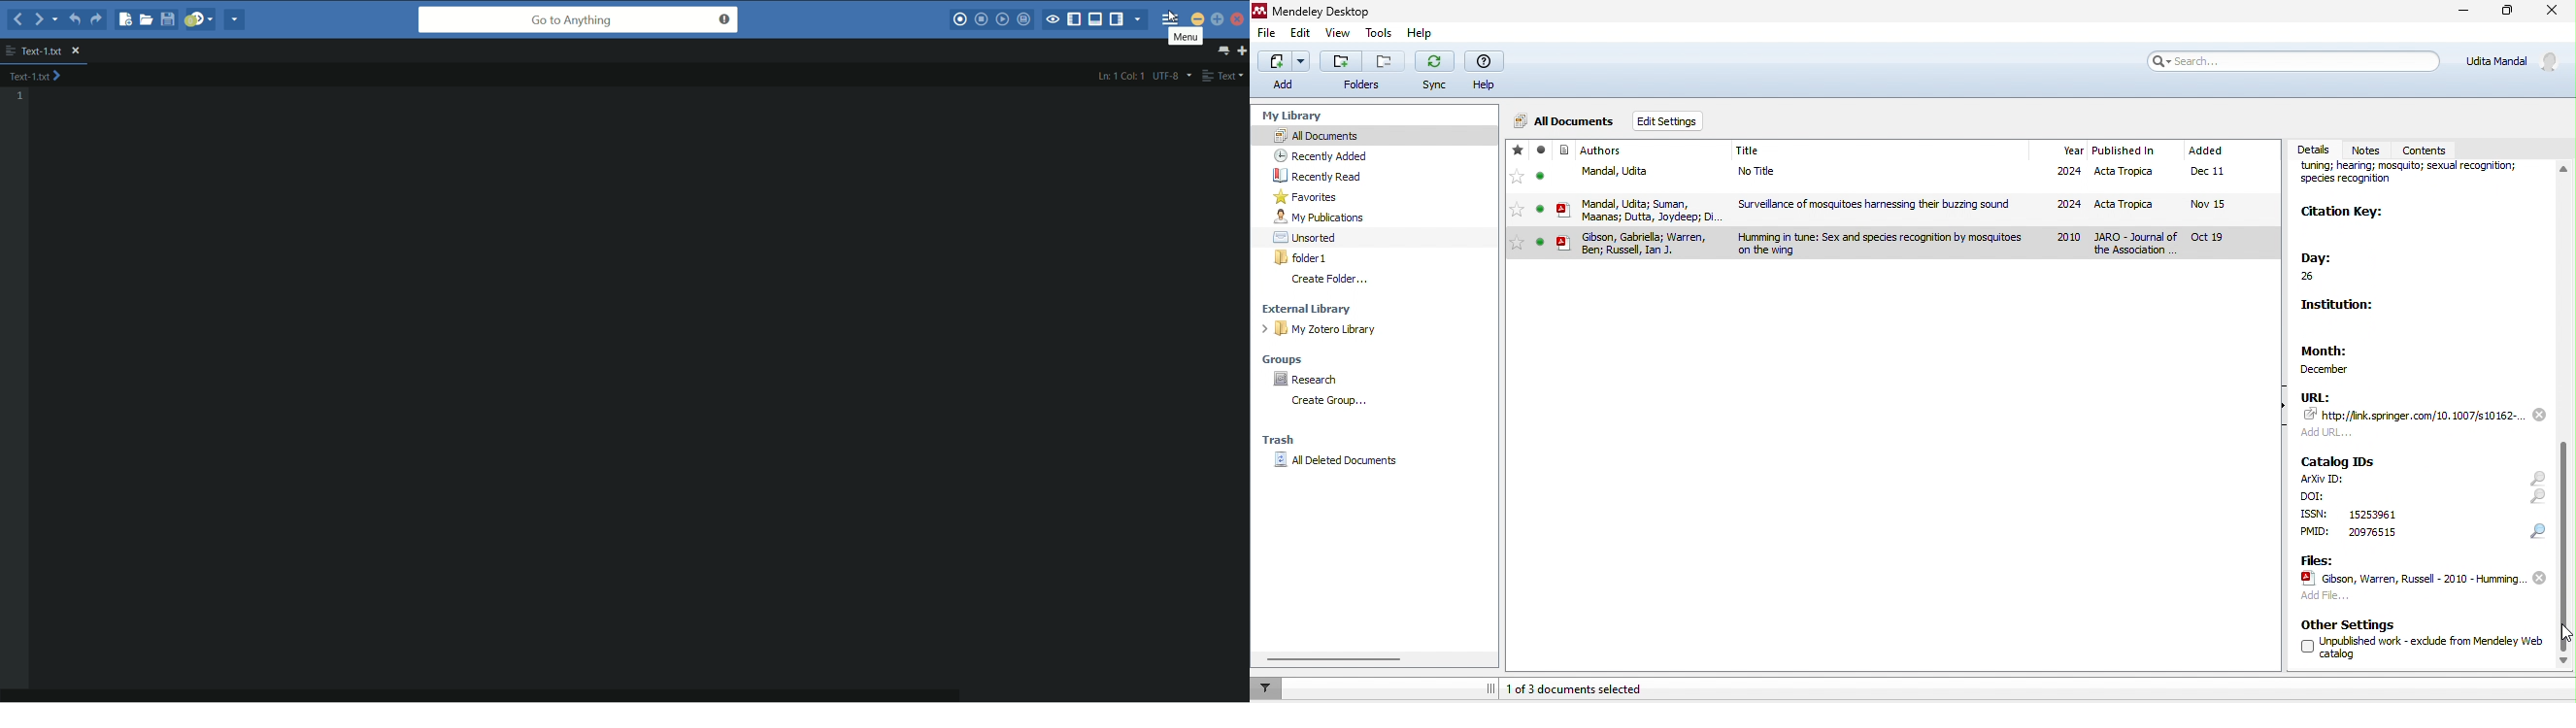 The width and height of the screenshot is (2576, 728). What do you see at coordinates (2411, 579) in the screenshot?
I see `file` at bounding box center [2411, 579].